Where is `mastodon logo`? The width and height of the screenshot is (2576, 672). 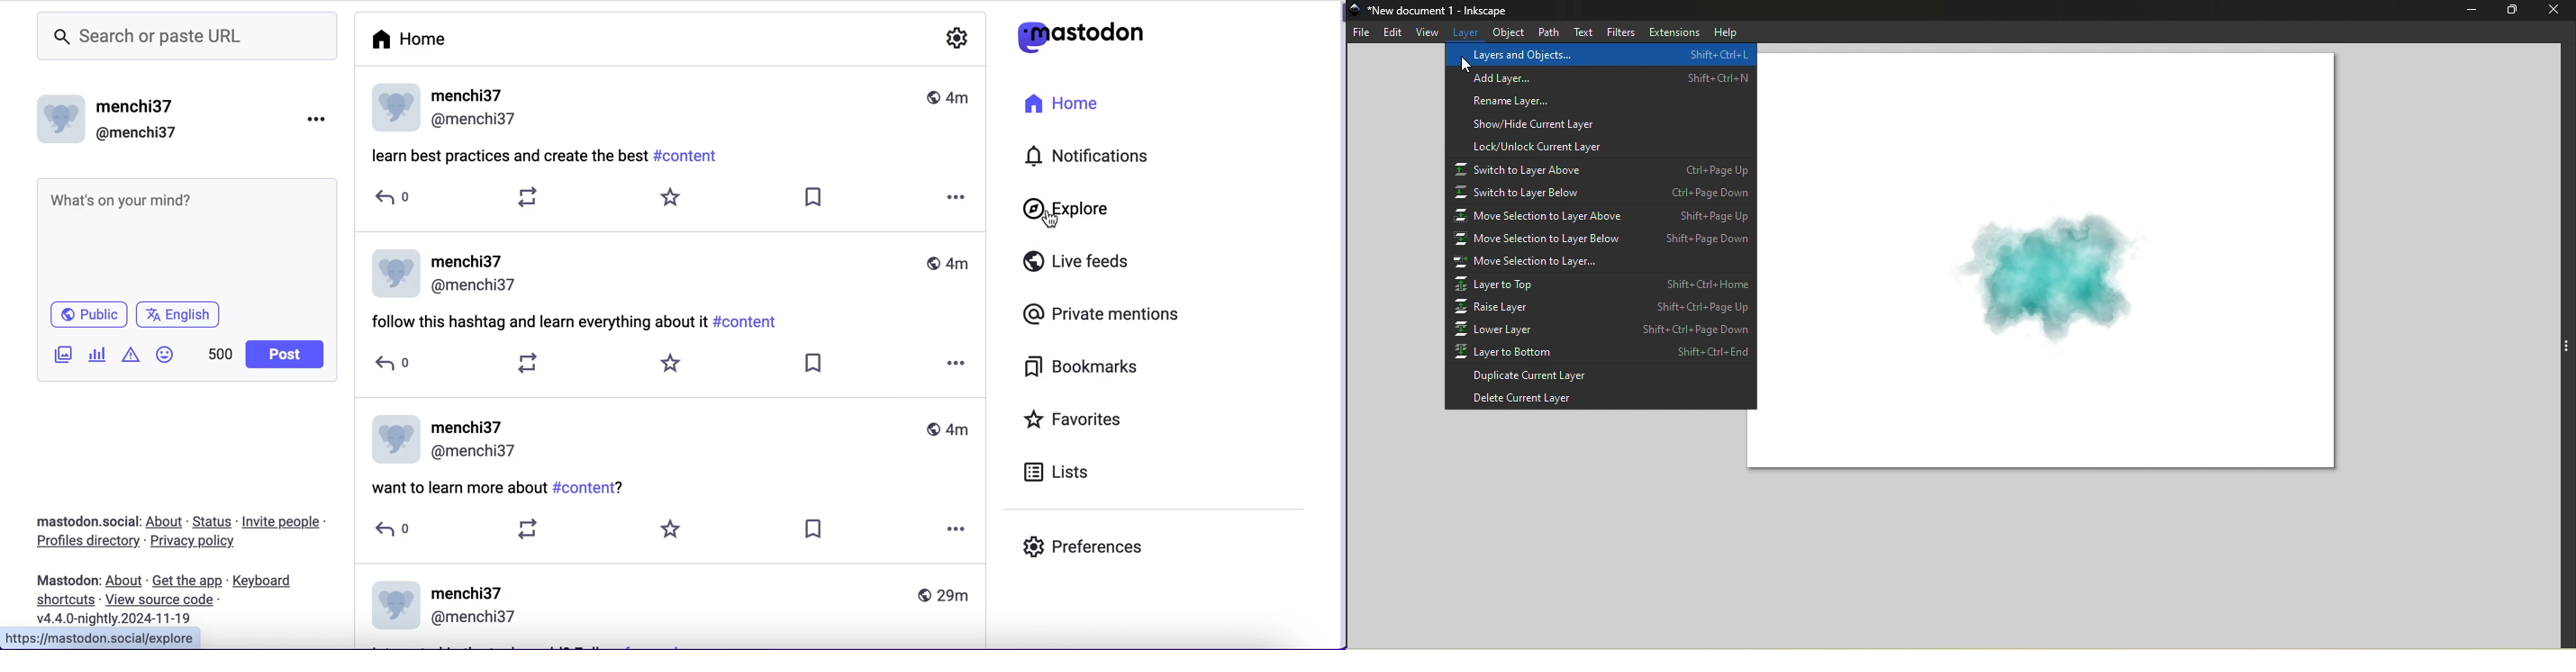 mastodon logo is located at coordinates (1078, 34).